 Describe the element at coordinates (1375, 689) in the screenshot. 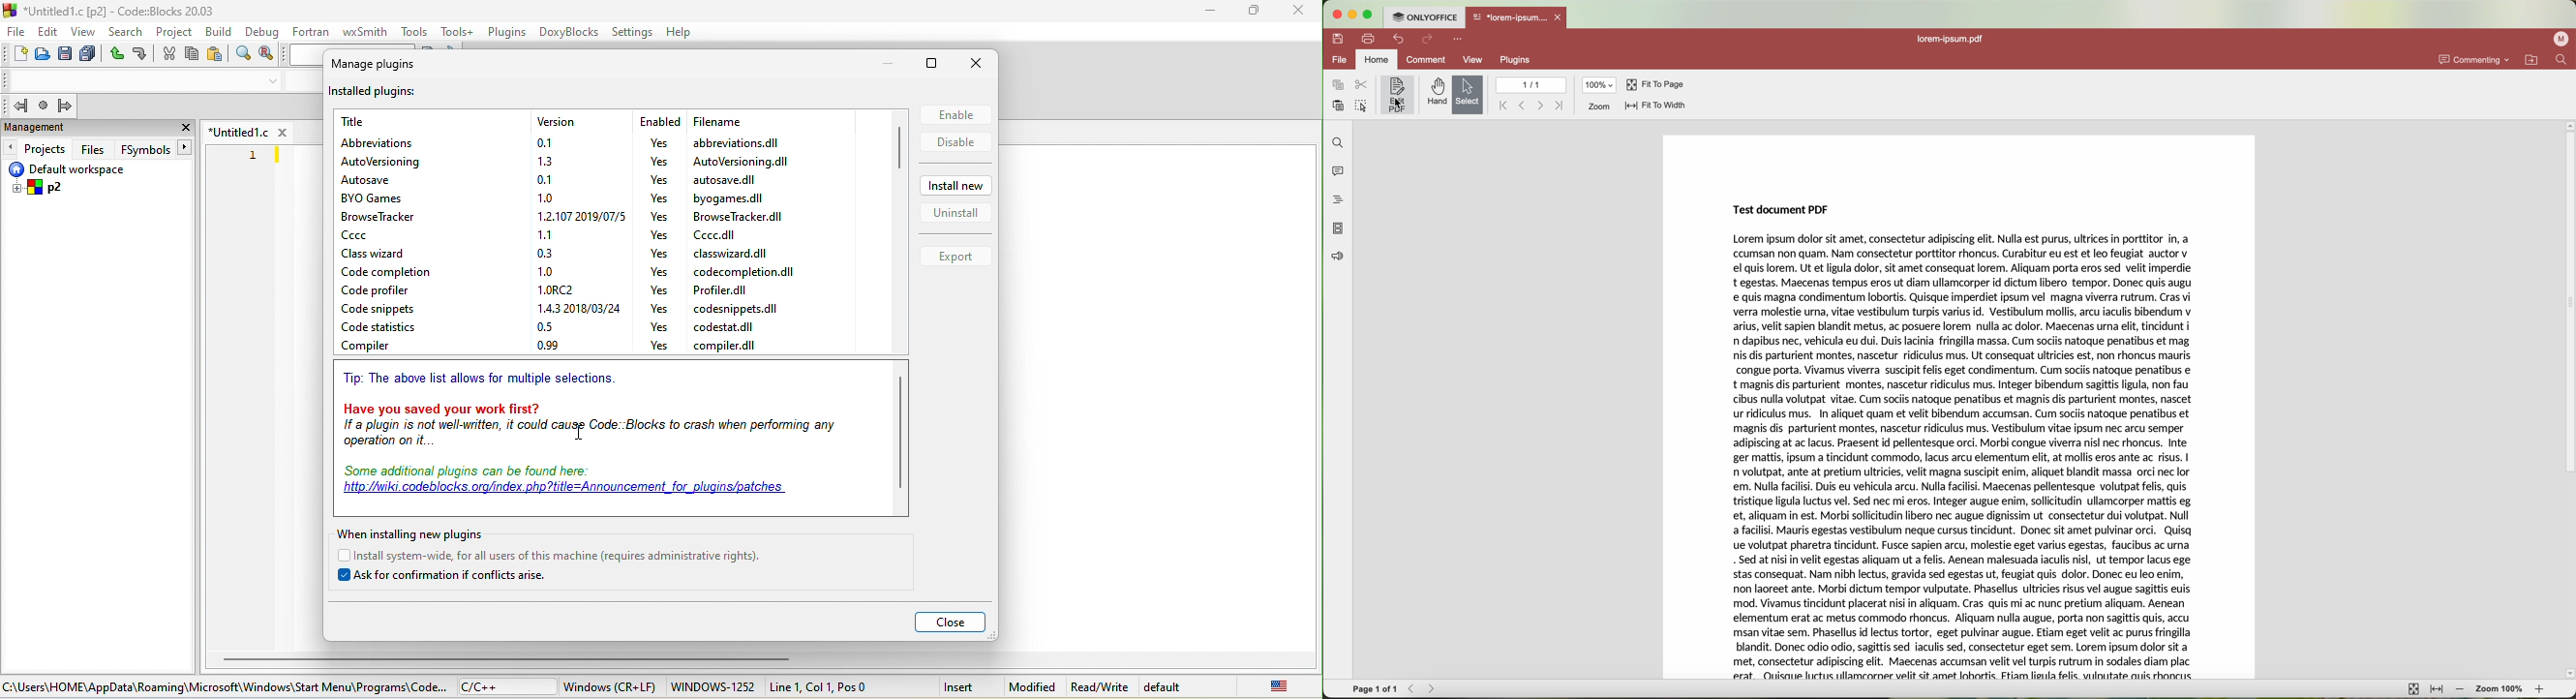

I see `Page 1 of 1` at that location.